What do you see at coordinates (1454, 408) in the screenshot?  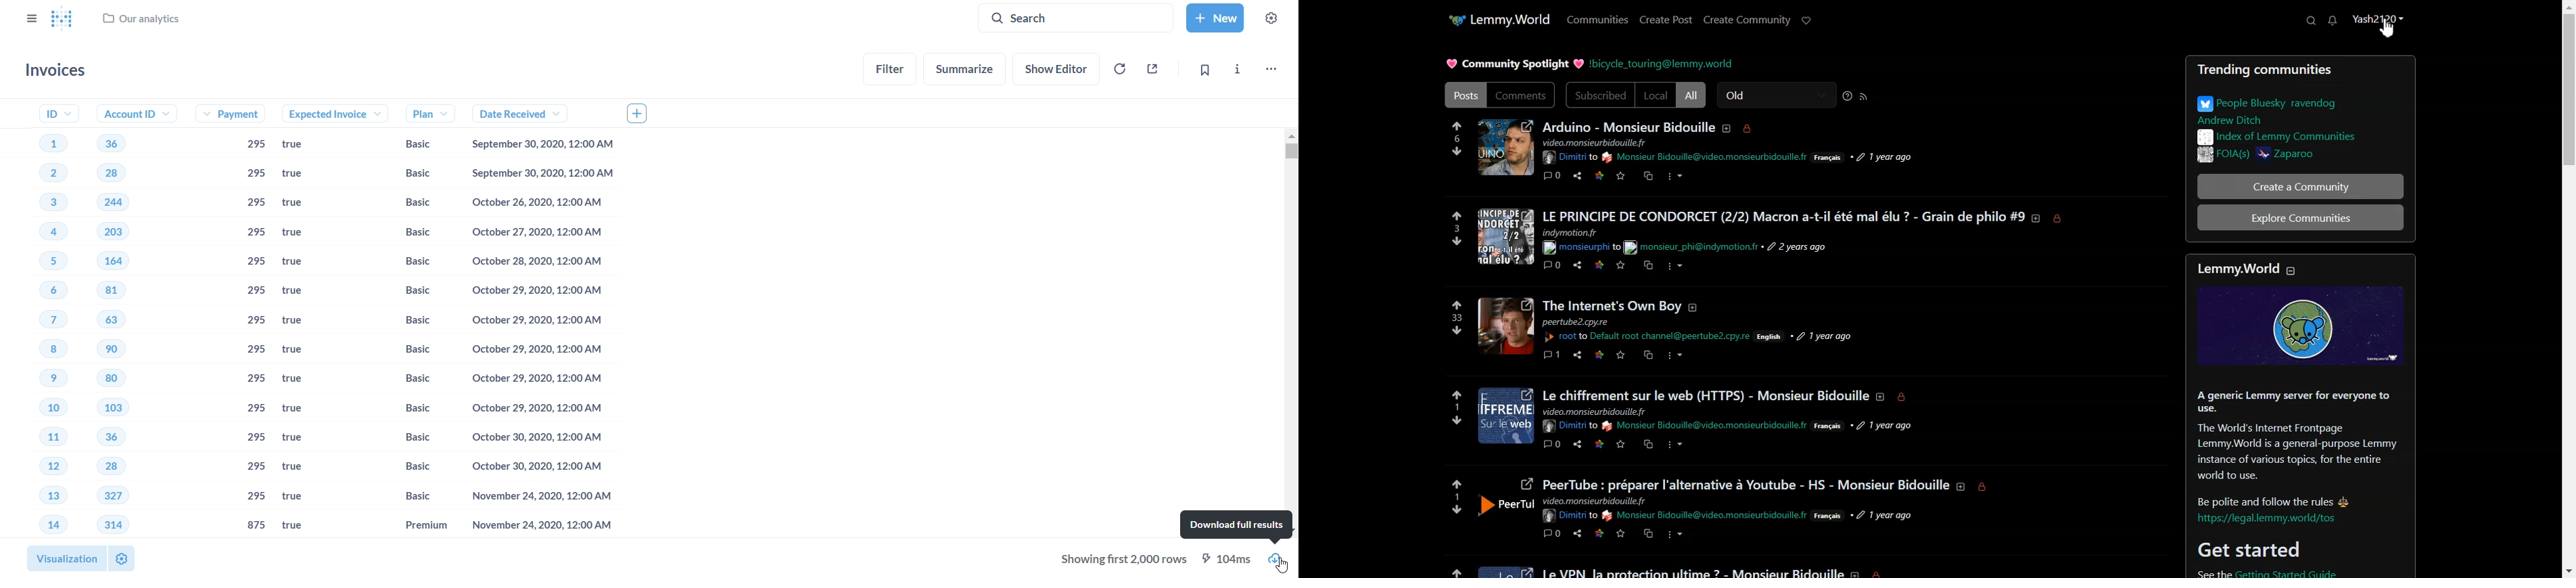 I see `1` at bounding box center [1454, 408].